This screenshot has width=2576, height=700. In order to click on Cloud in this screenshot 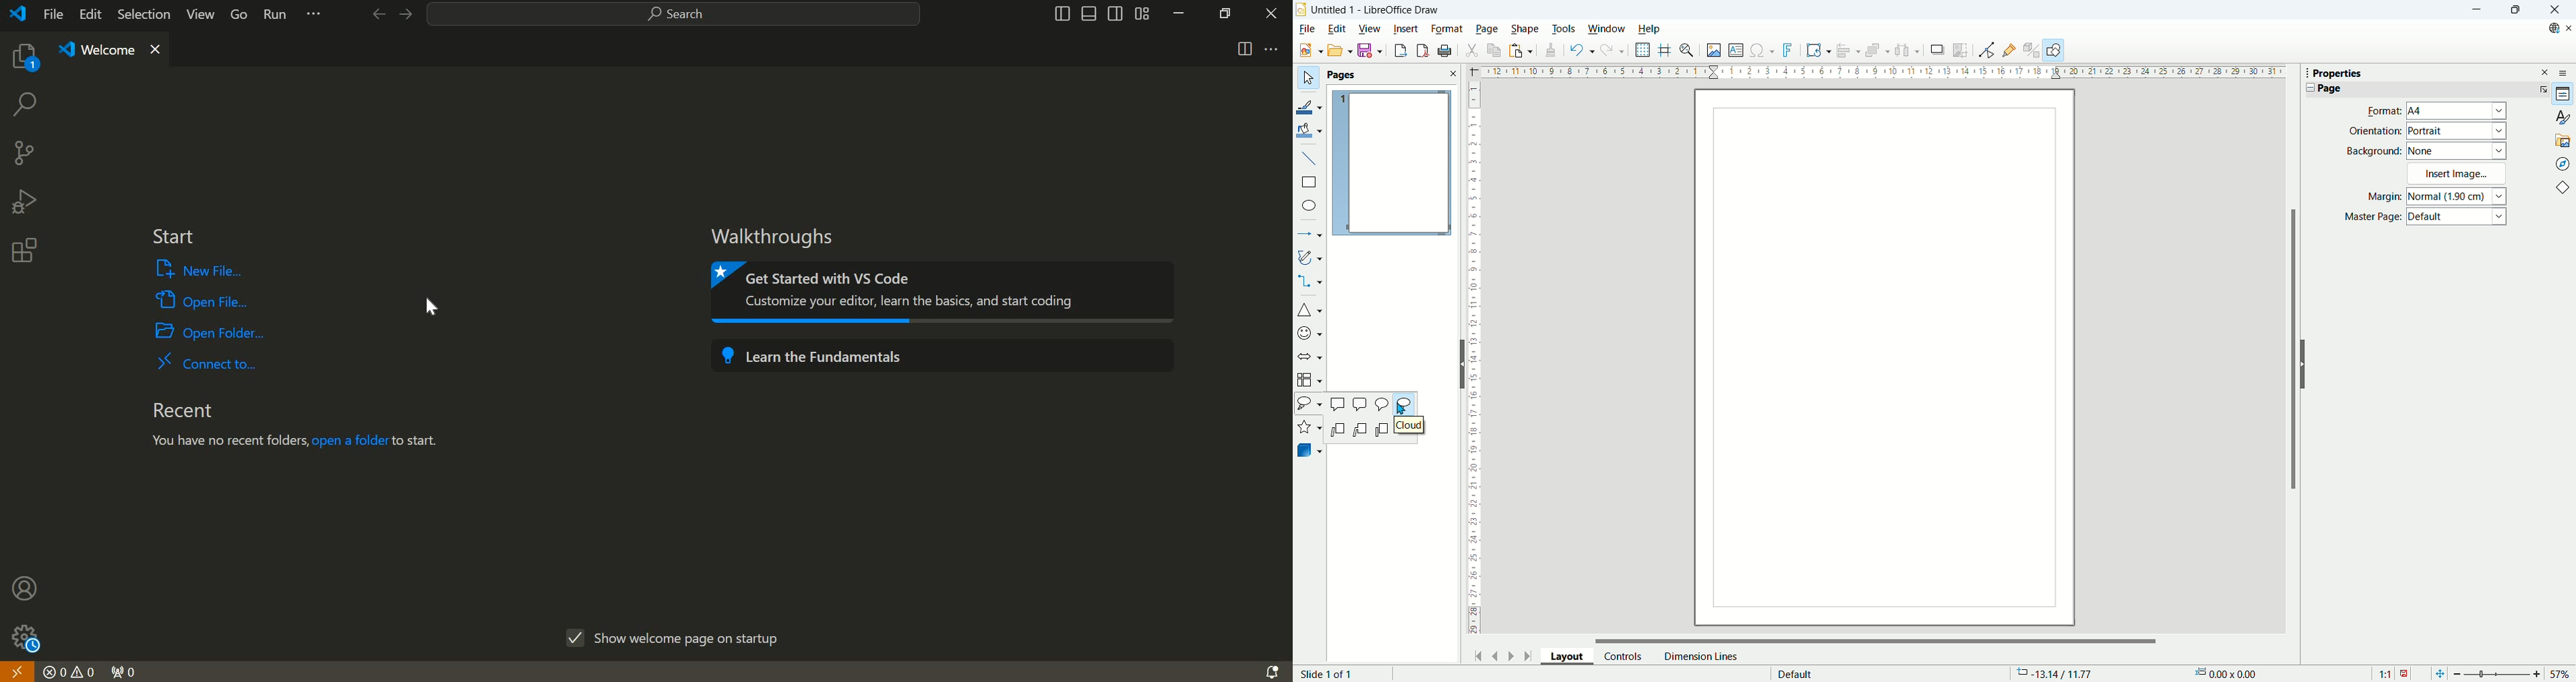, I will do `click(1408, 425)`.